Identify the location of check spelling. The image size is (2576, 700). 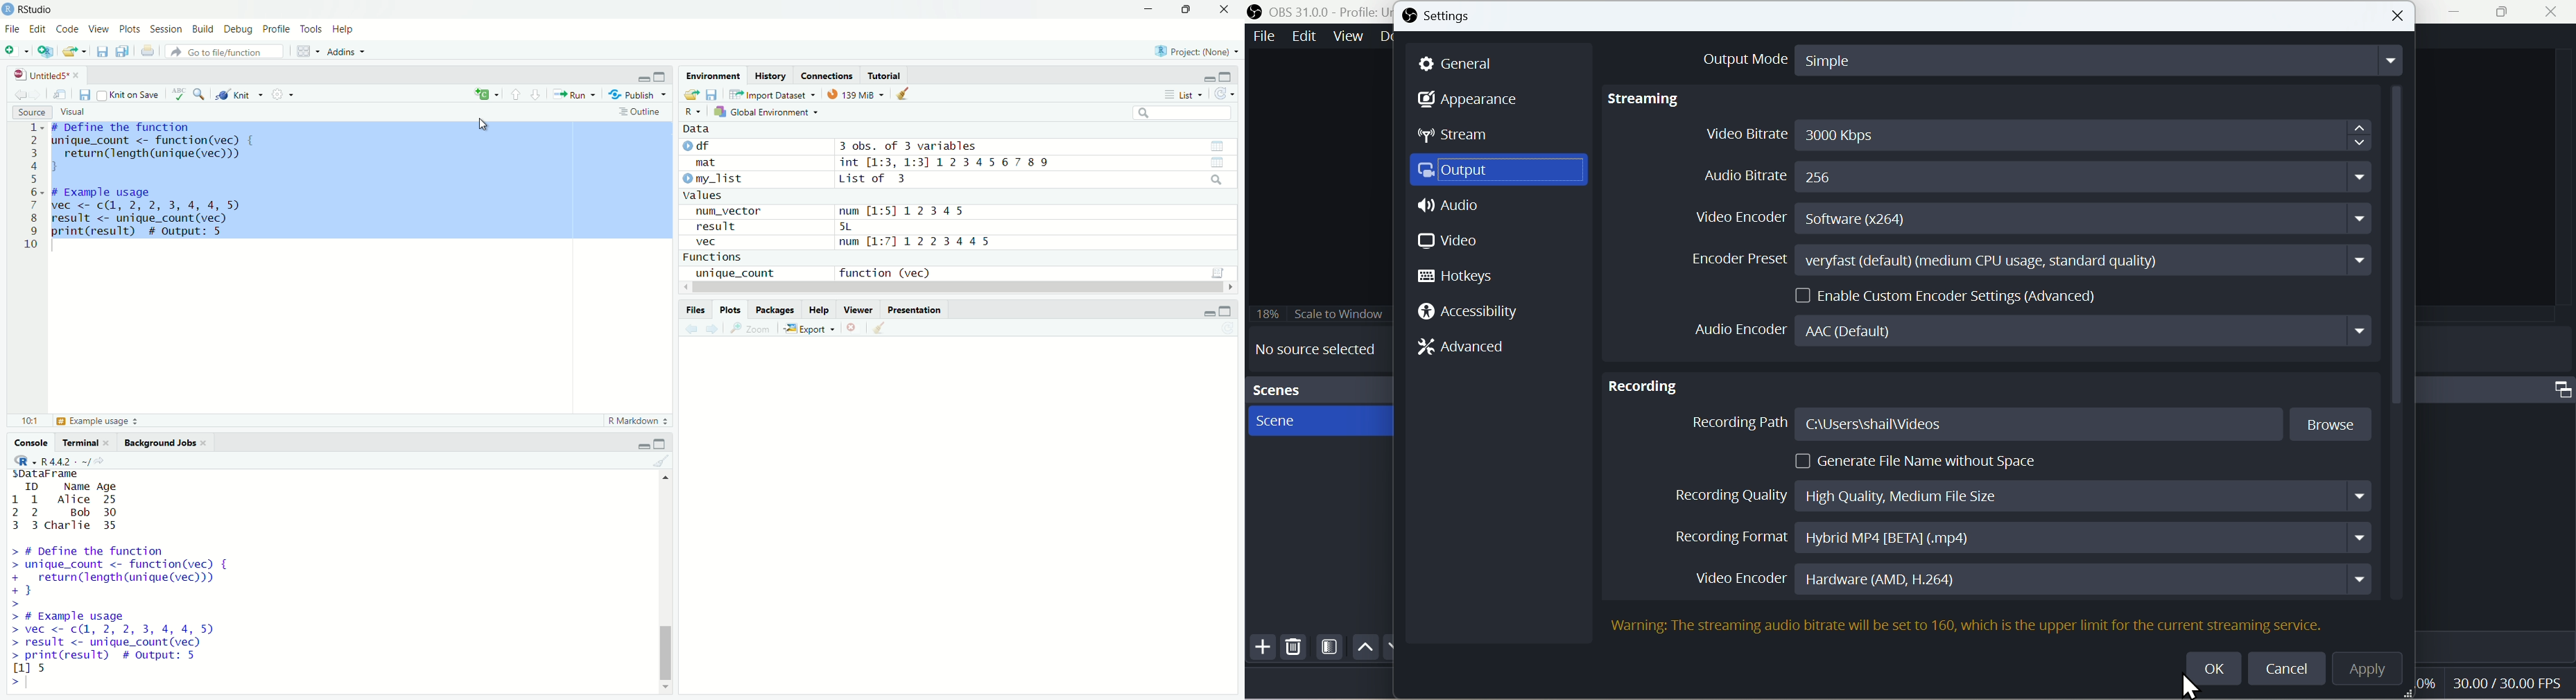
(180, 95).